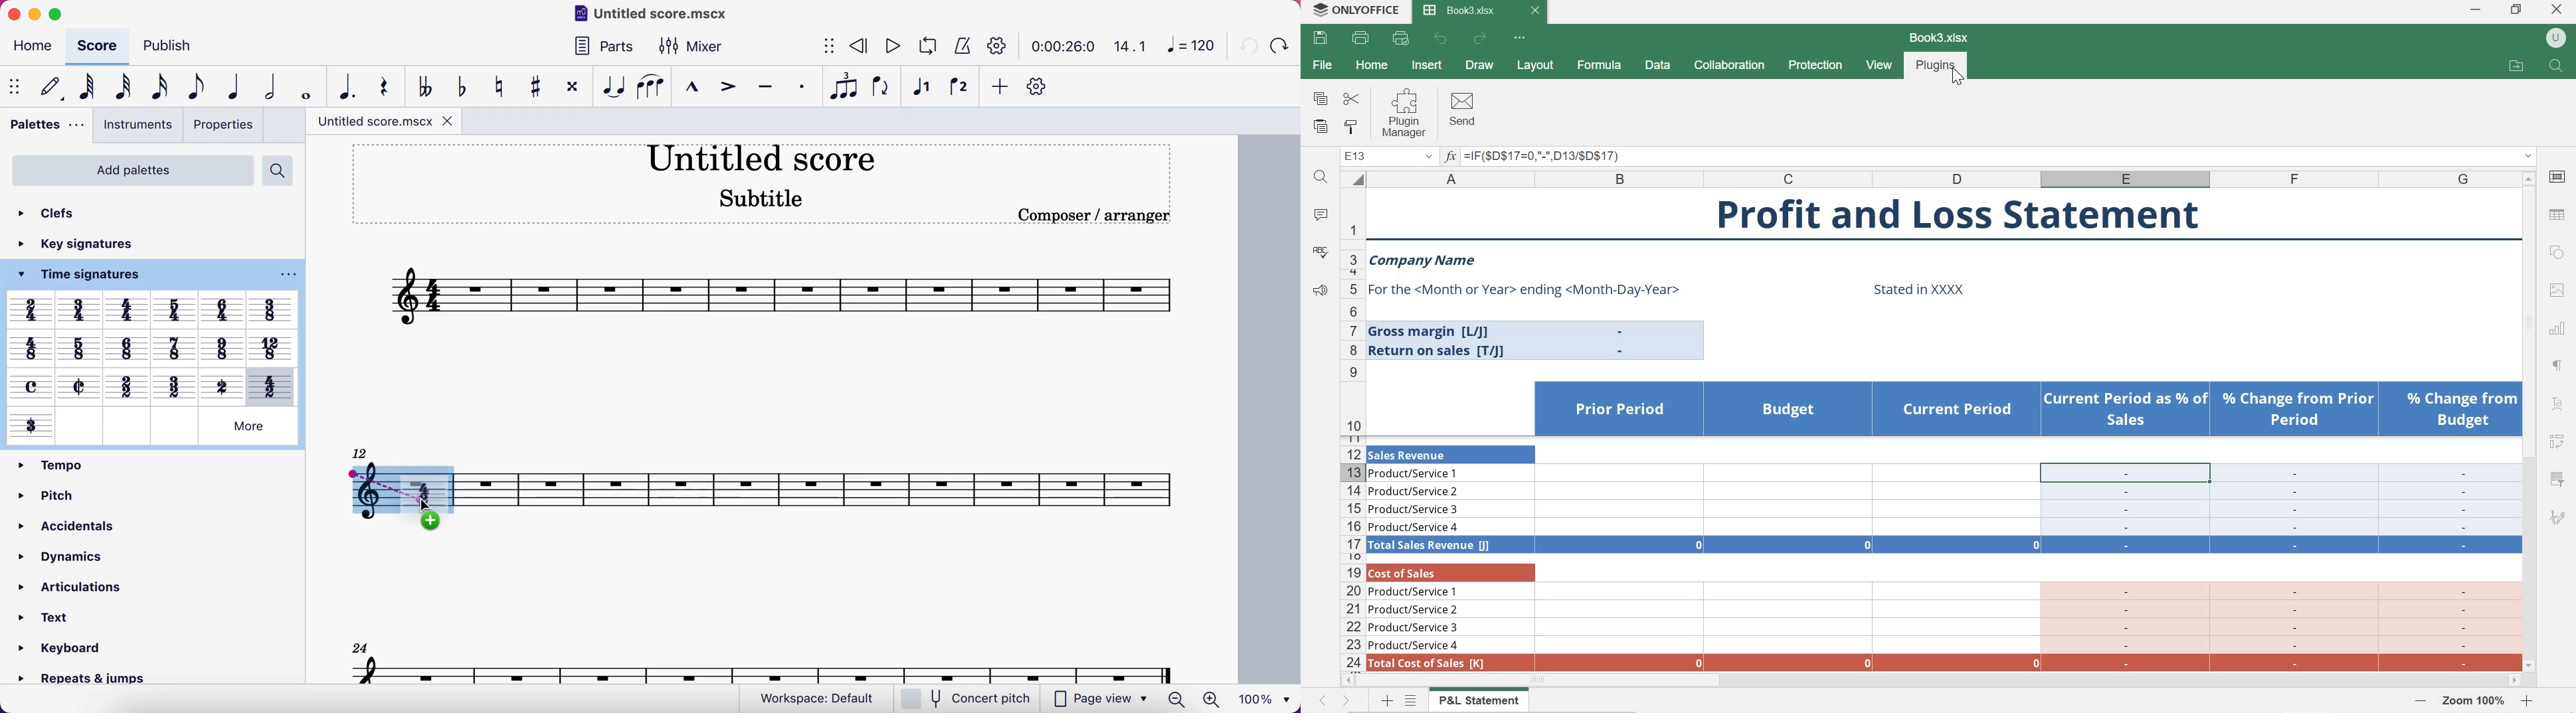  Describe the element at coordinates (50, 615) in the screenshot. I see `text` at that location.